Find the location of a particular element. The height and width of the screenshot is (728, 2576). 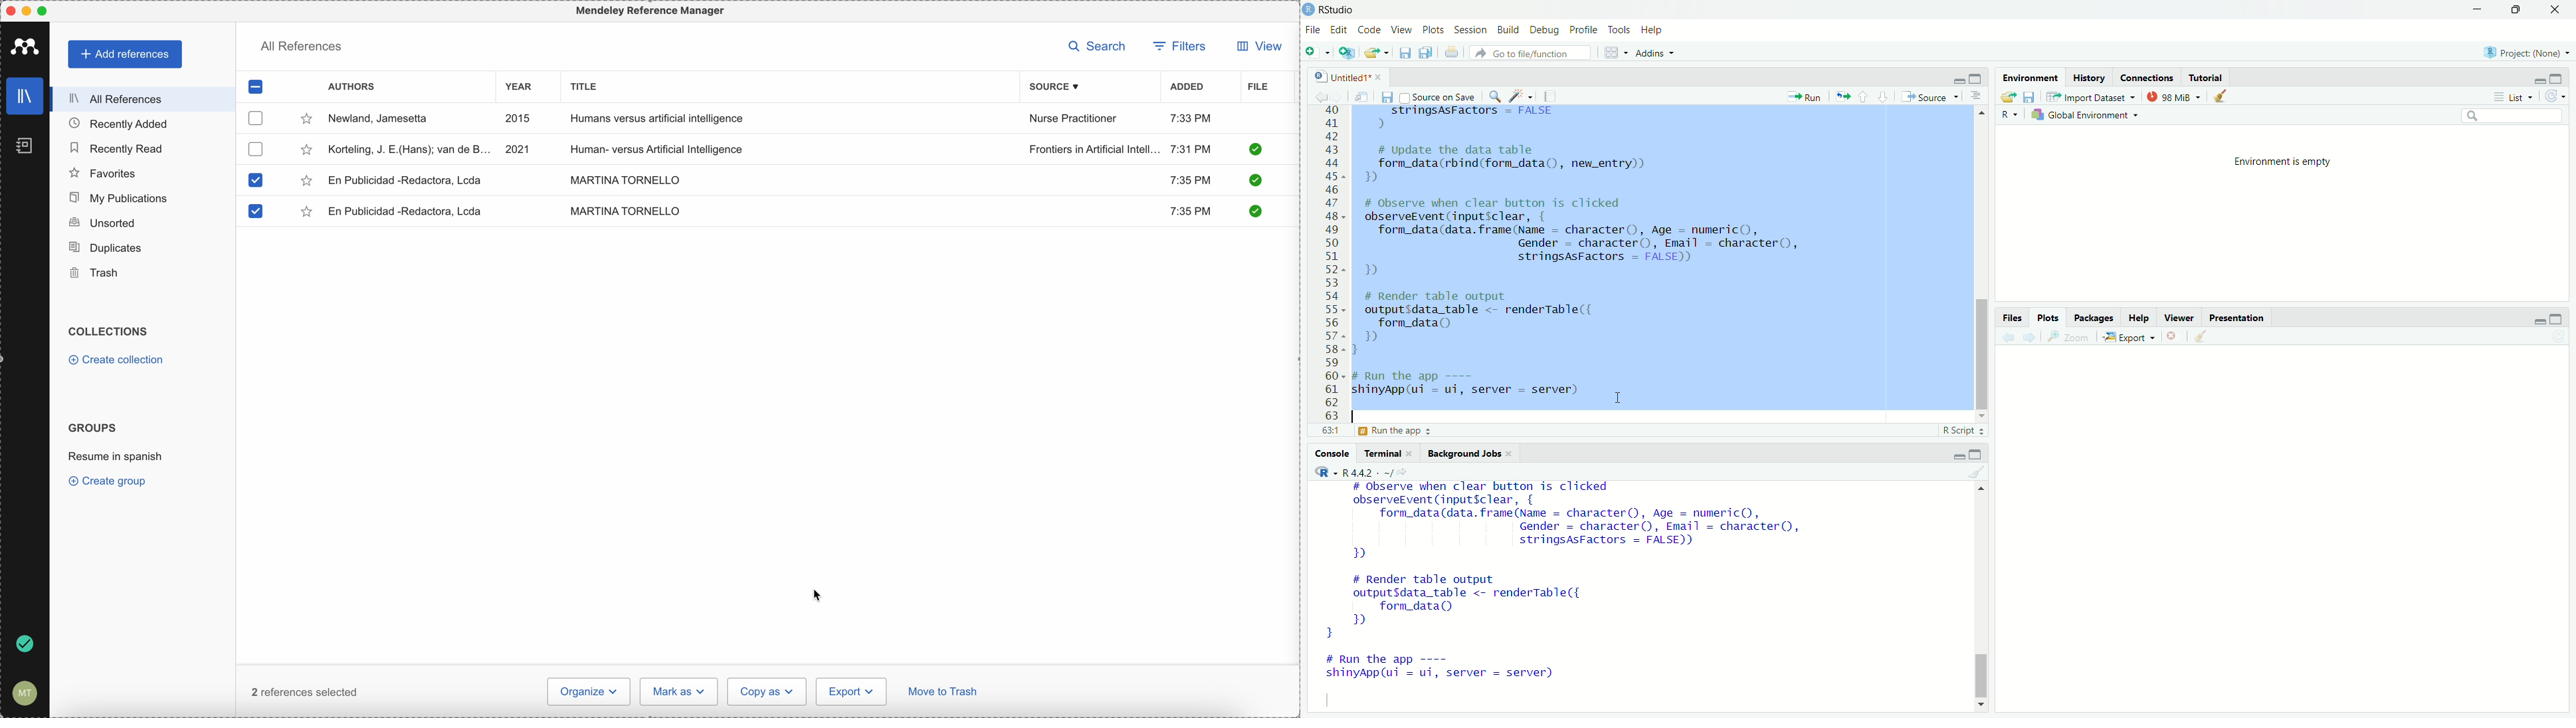

typing cursor is located at coordinates (1360, 414).